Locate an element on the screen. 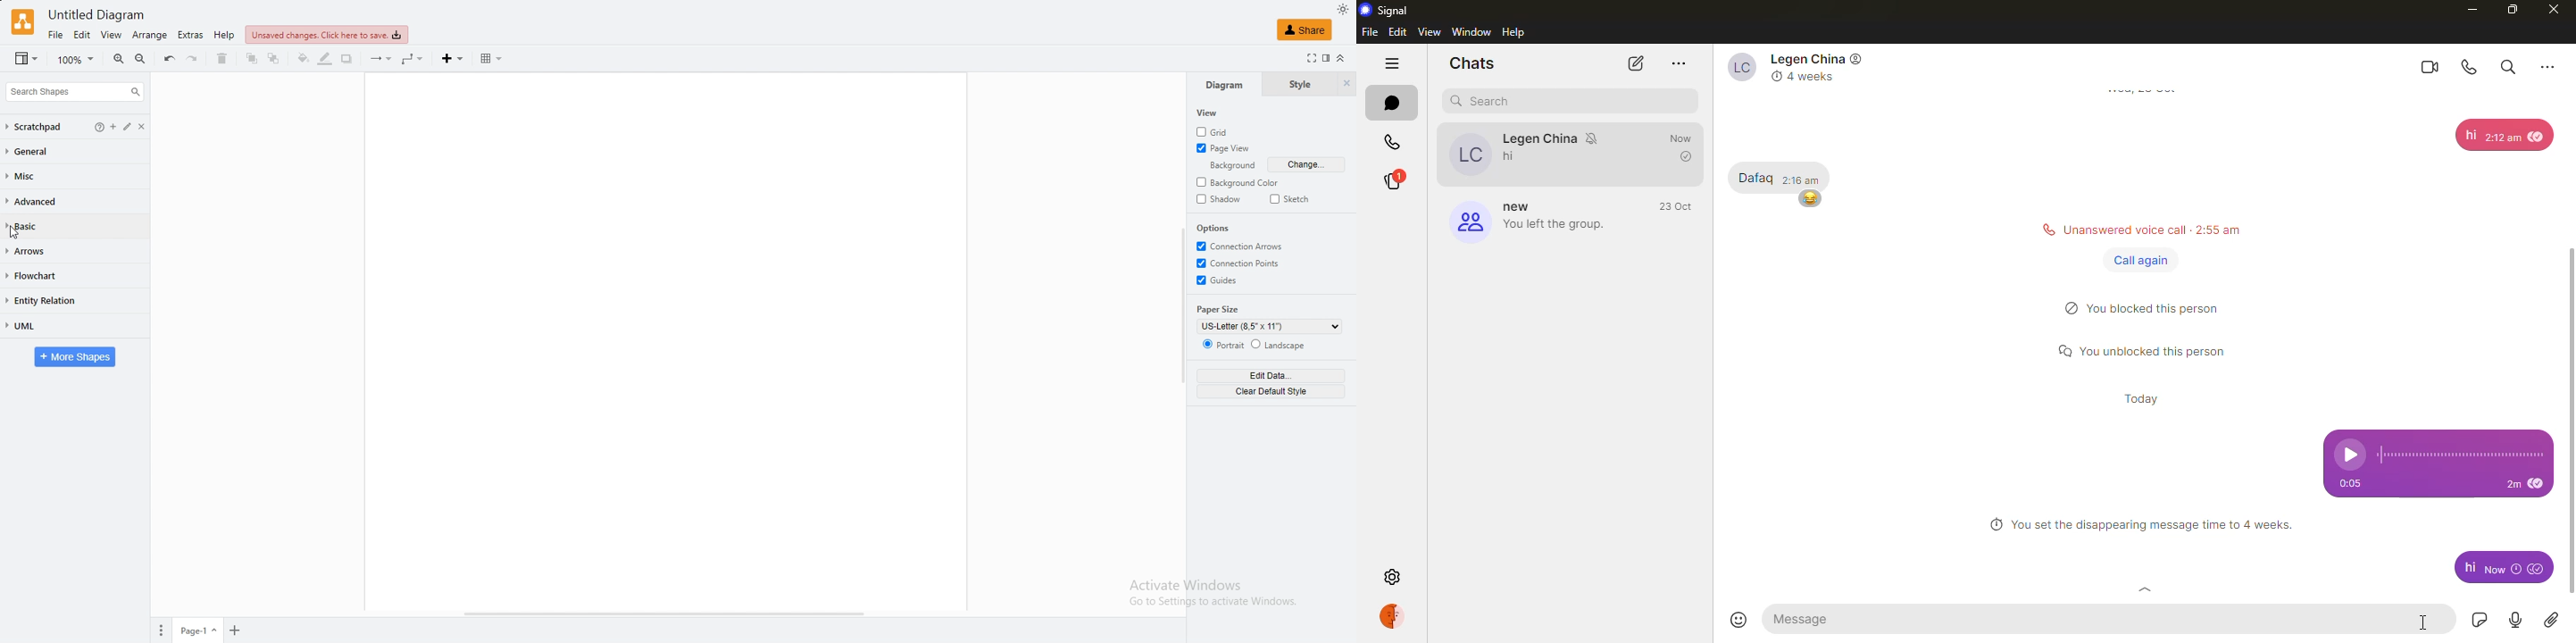 The image size is (2576, 644). help is located at coordinates (93, 126).